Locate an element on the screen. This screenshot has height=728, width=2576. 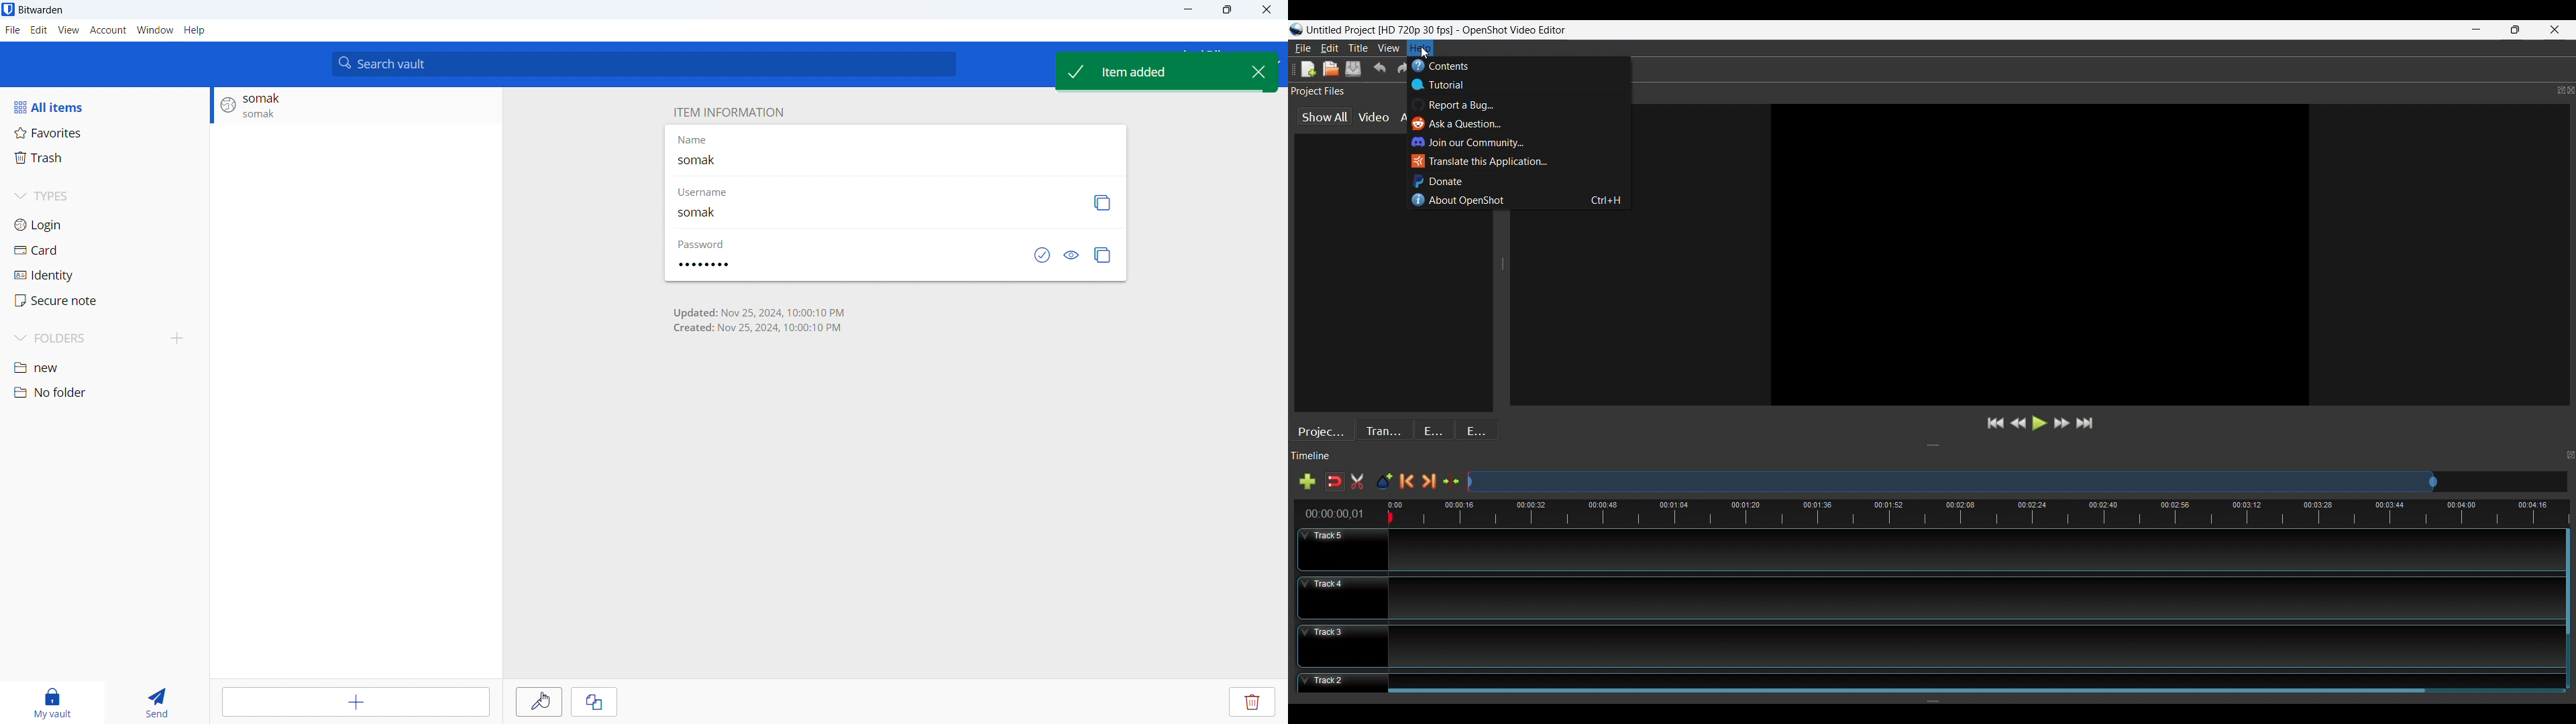
file is located at coordinates (13, 30).